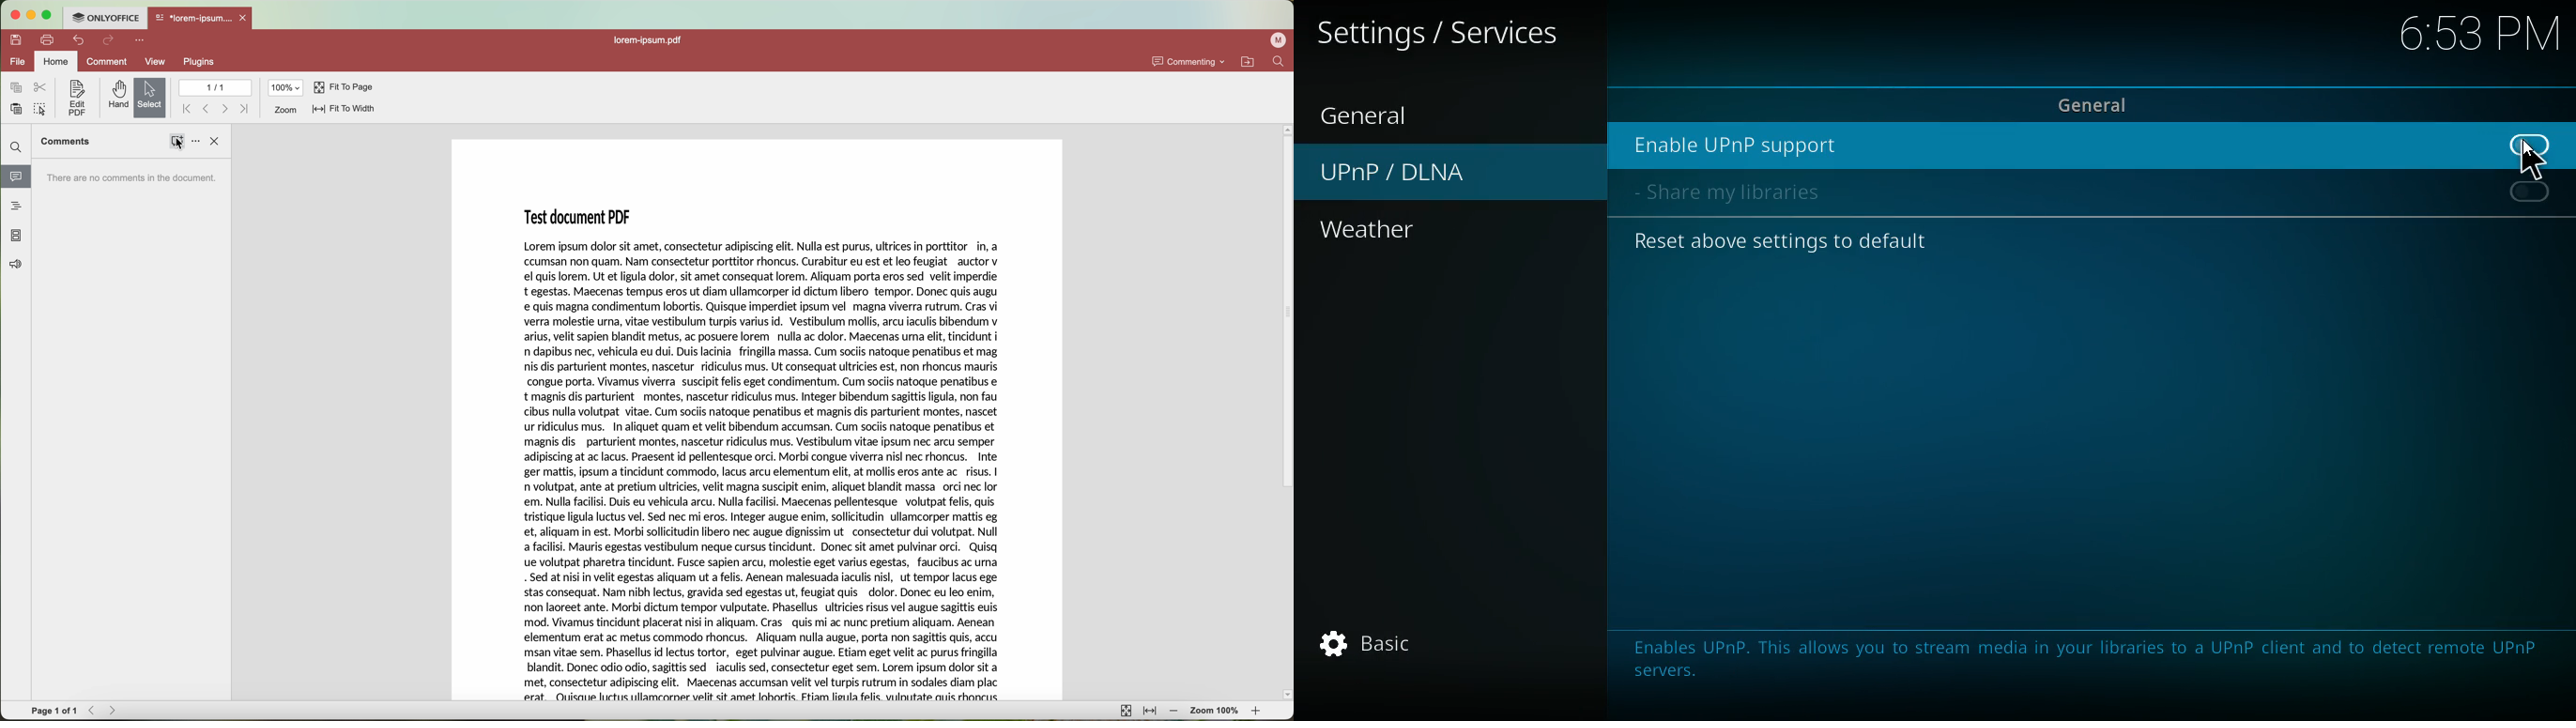 This screenshot has width=2576, height=728. I want to click on navigate locations, so click(1251, 61).